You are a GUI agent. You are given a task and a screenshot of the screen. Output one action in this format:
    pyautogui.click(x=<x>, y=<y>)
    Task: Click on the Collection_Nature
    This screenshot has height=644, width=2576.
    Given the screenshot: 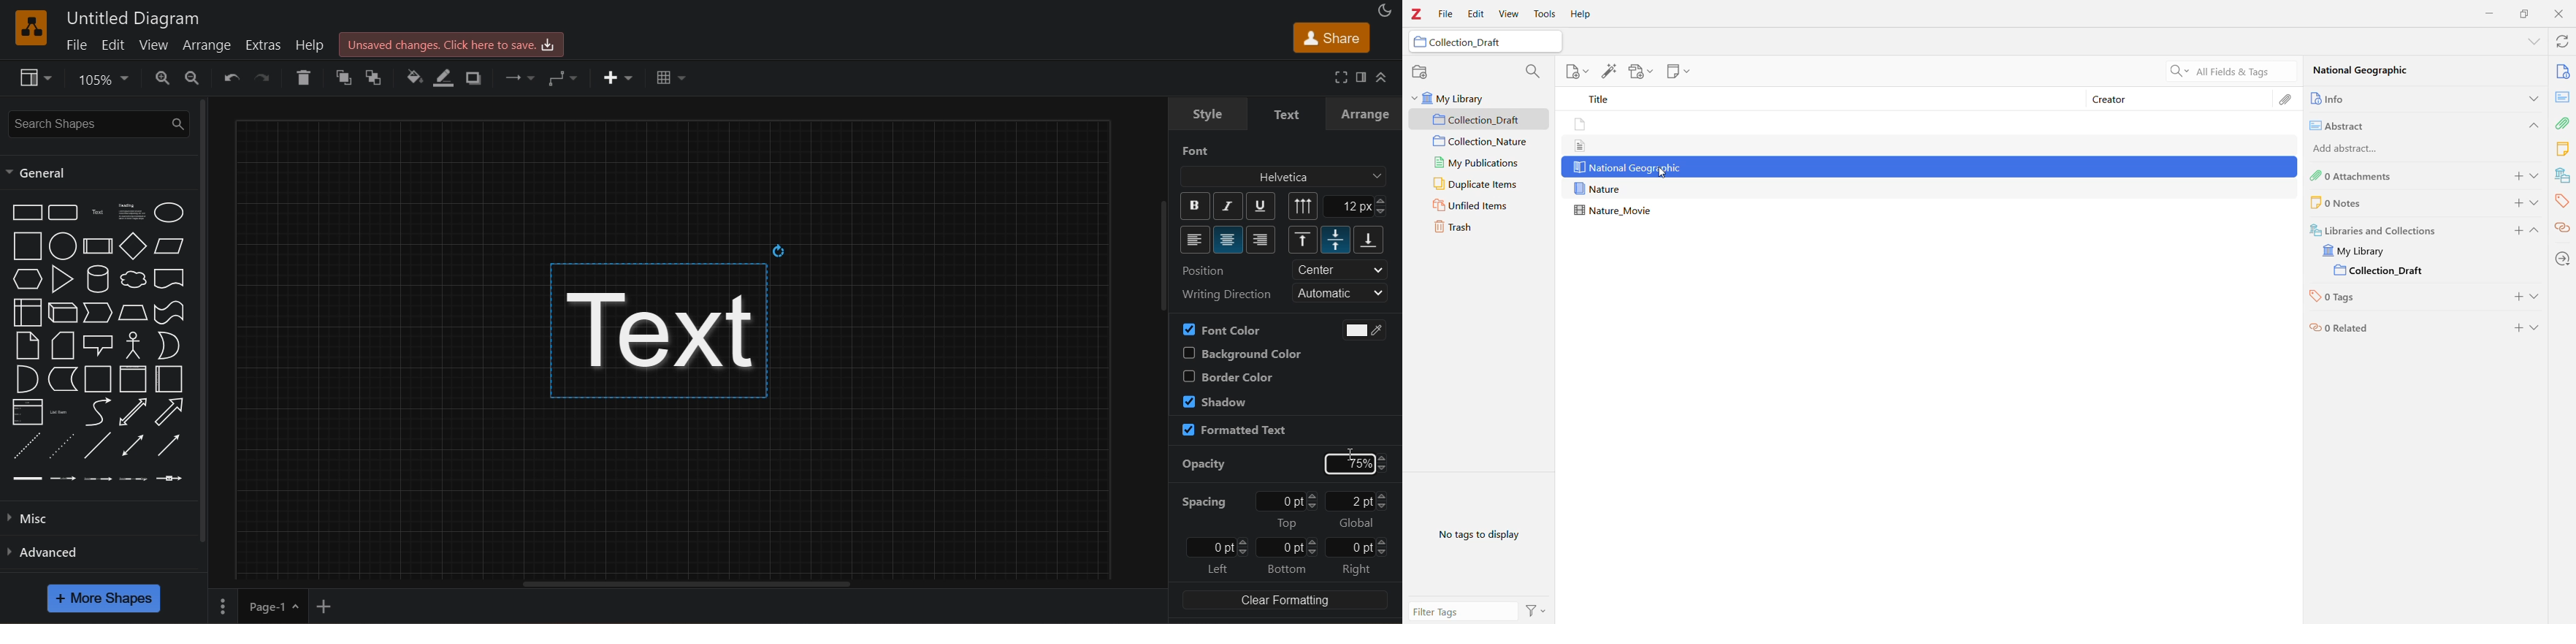 What is the action you would take?
    pyautogui.click(x=1479, y=142)
    